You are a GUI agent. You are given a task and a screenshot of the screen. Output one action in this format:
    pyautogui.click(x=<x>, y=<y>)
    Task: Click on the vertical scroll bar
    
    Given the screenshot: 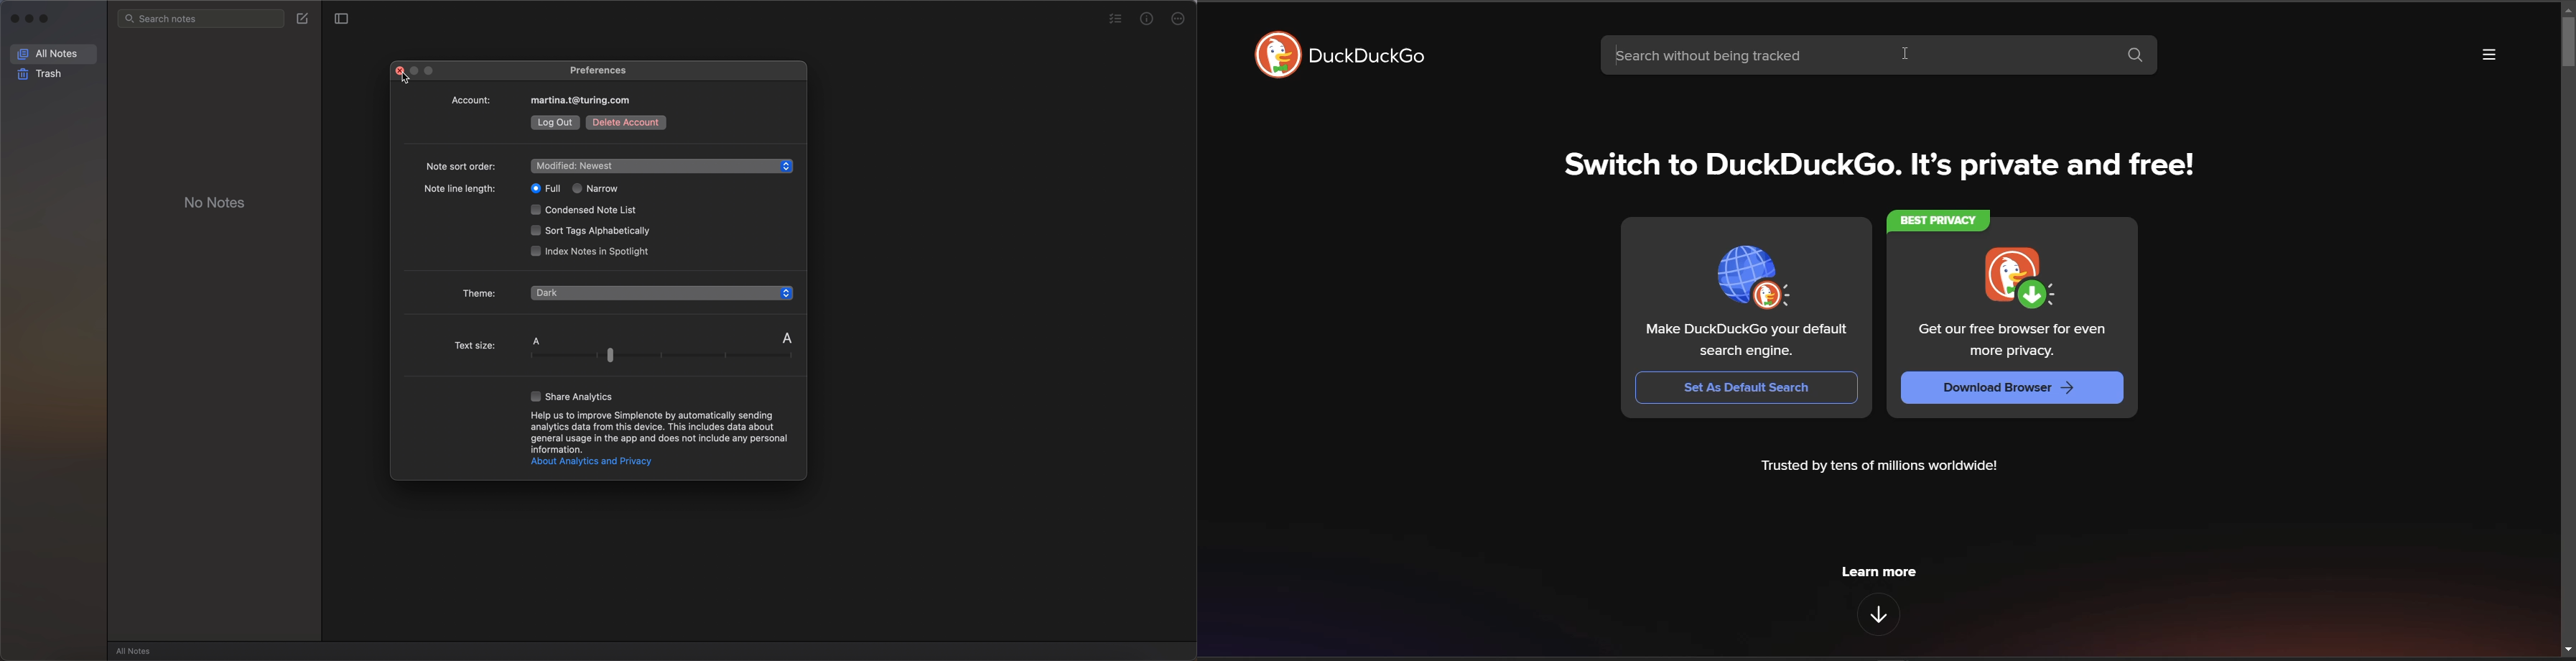 What is the action you would take?
    pyautogui.click(x=2567, y=42)
    